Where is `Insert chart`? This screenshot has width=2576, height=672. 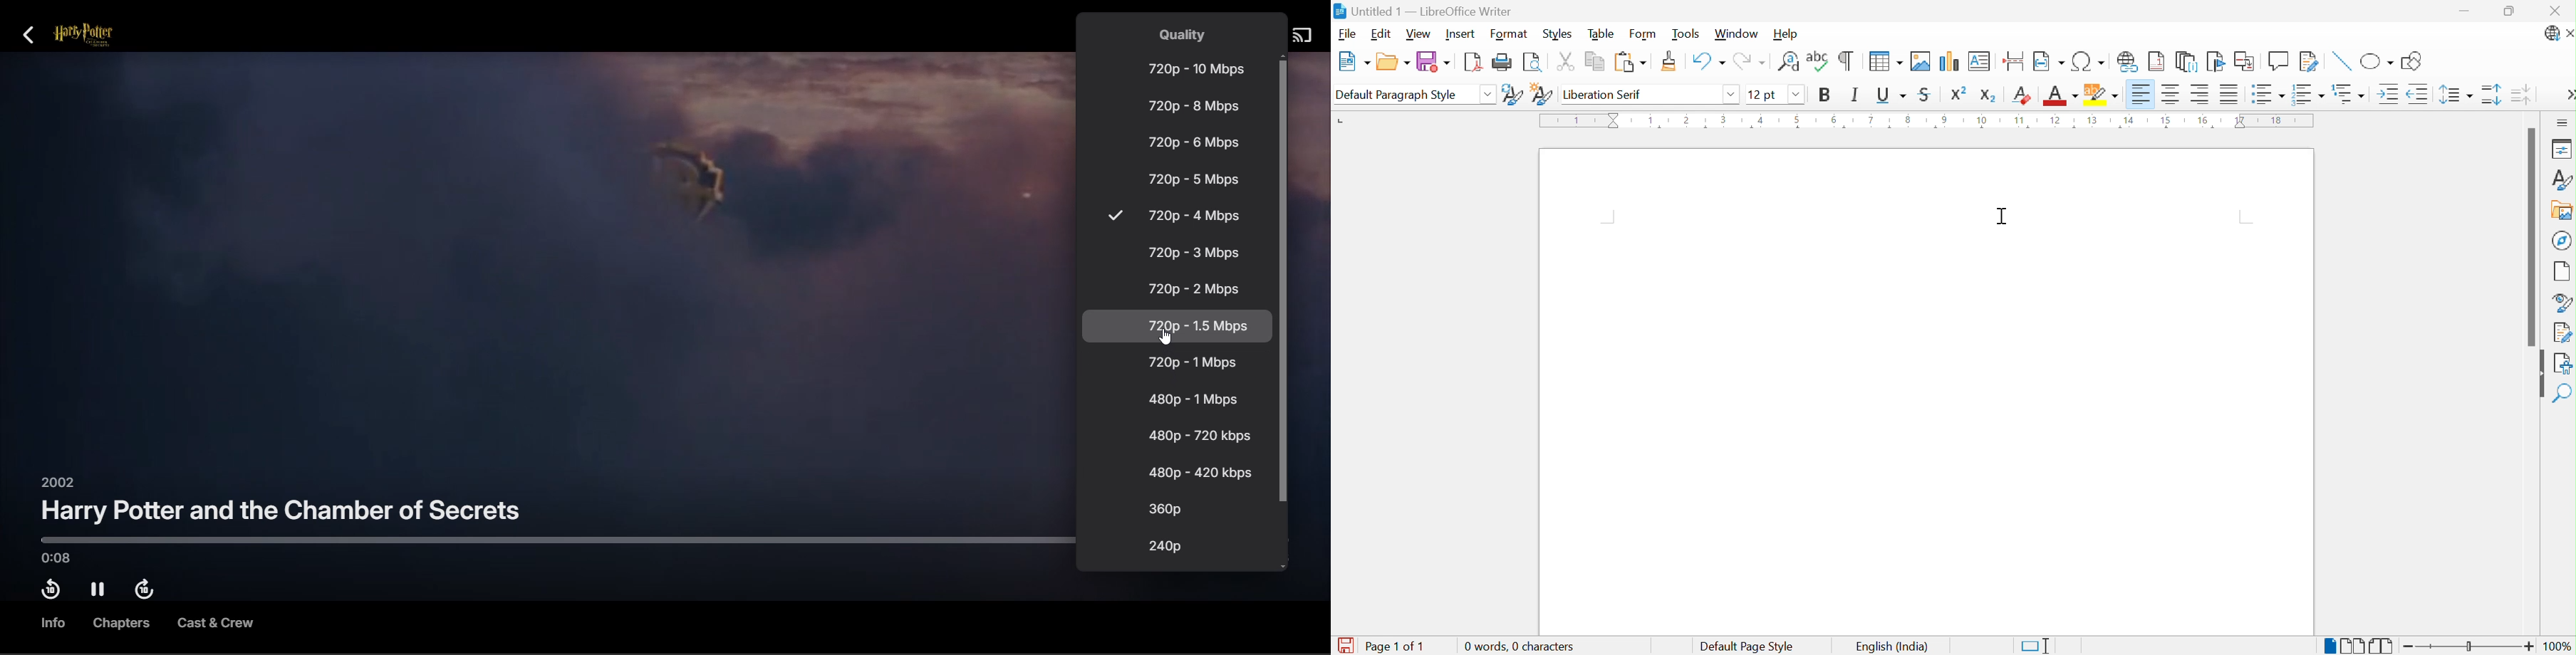
Insert chart is located at coordinates (1948, 60).